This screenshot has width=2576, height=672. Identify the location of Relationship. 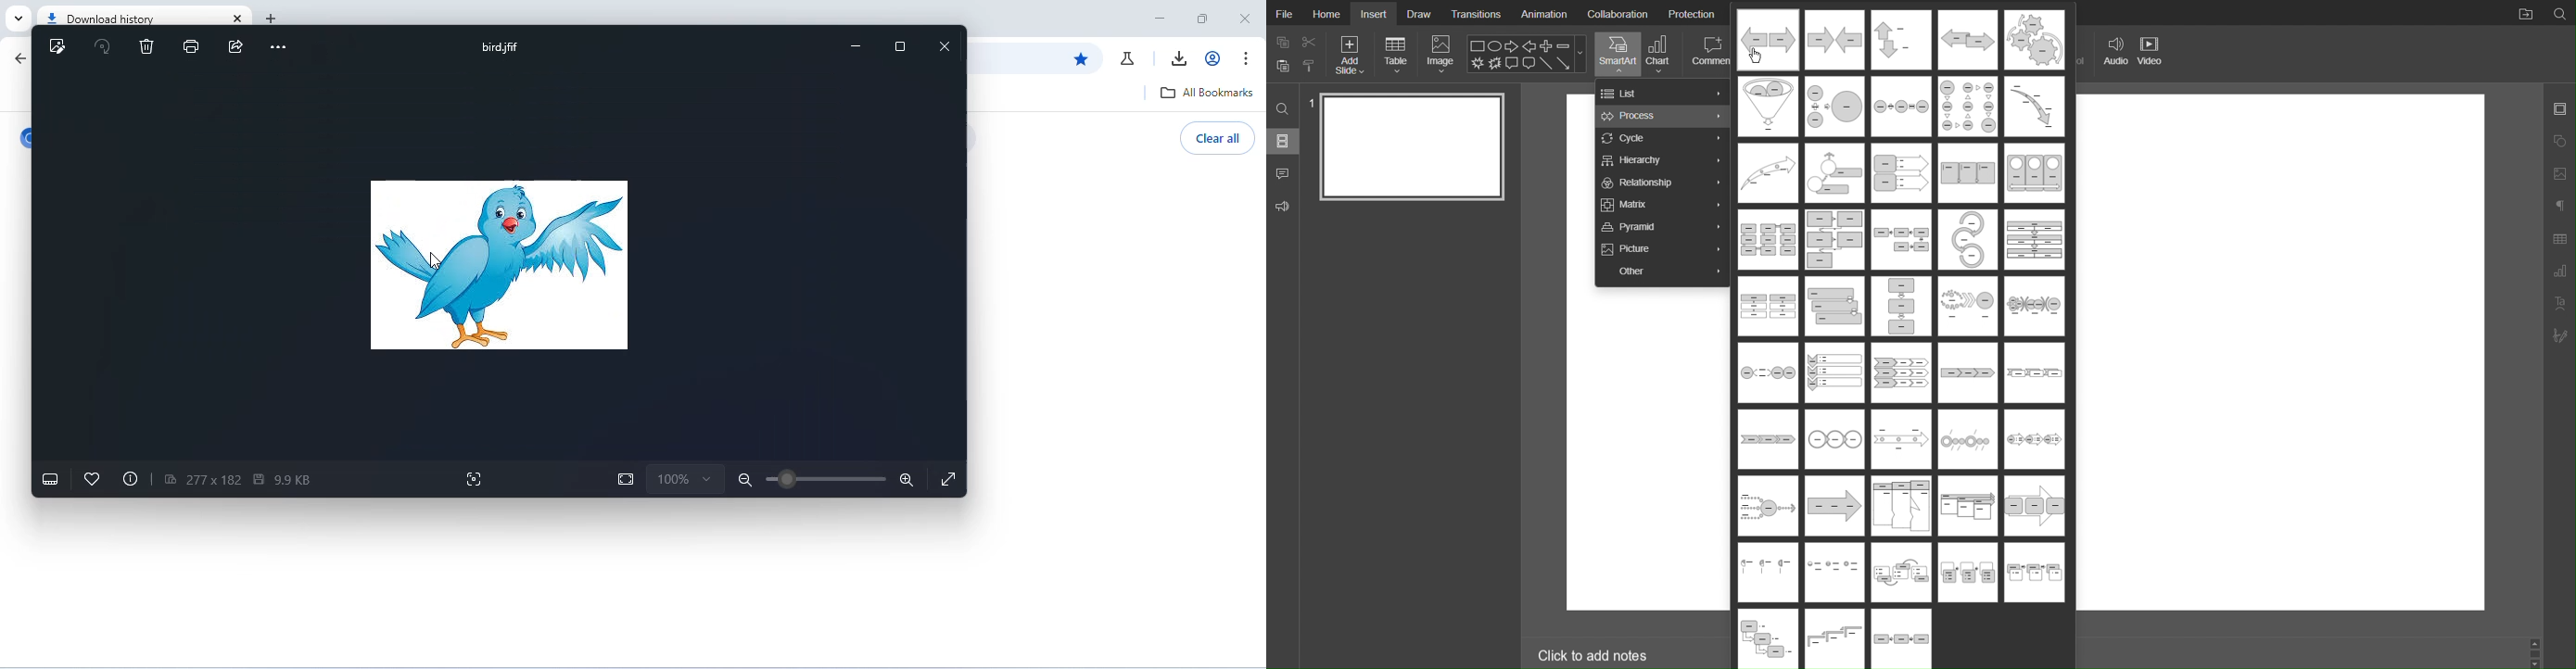
(1663, 182).